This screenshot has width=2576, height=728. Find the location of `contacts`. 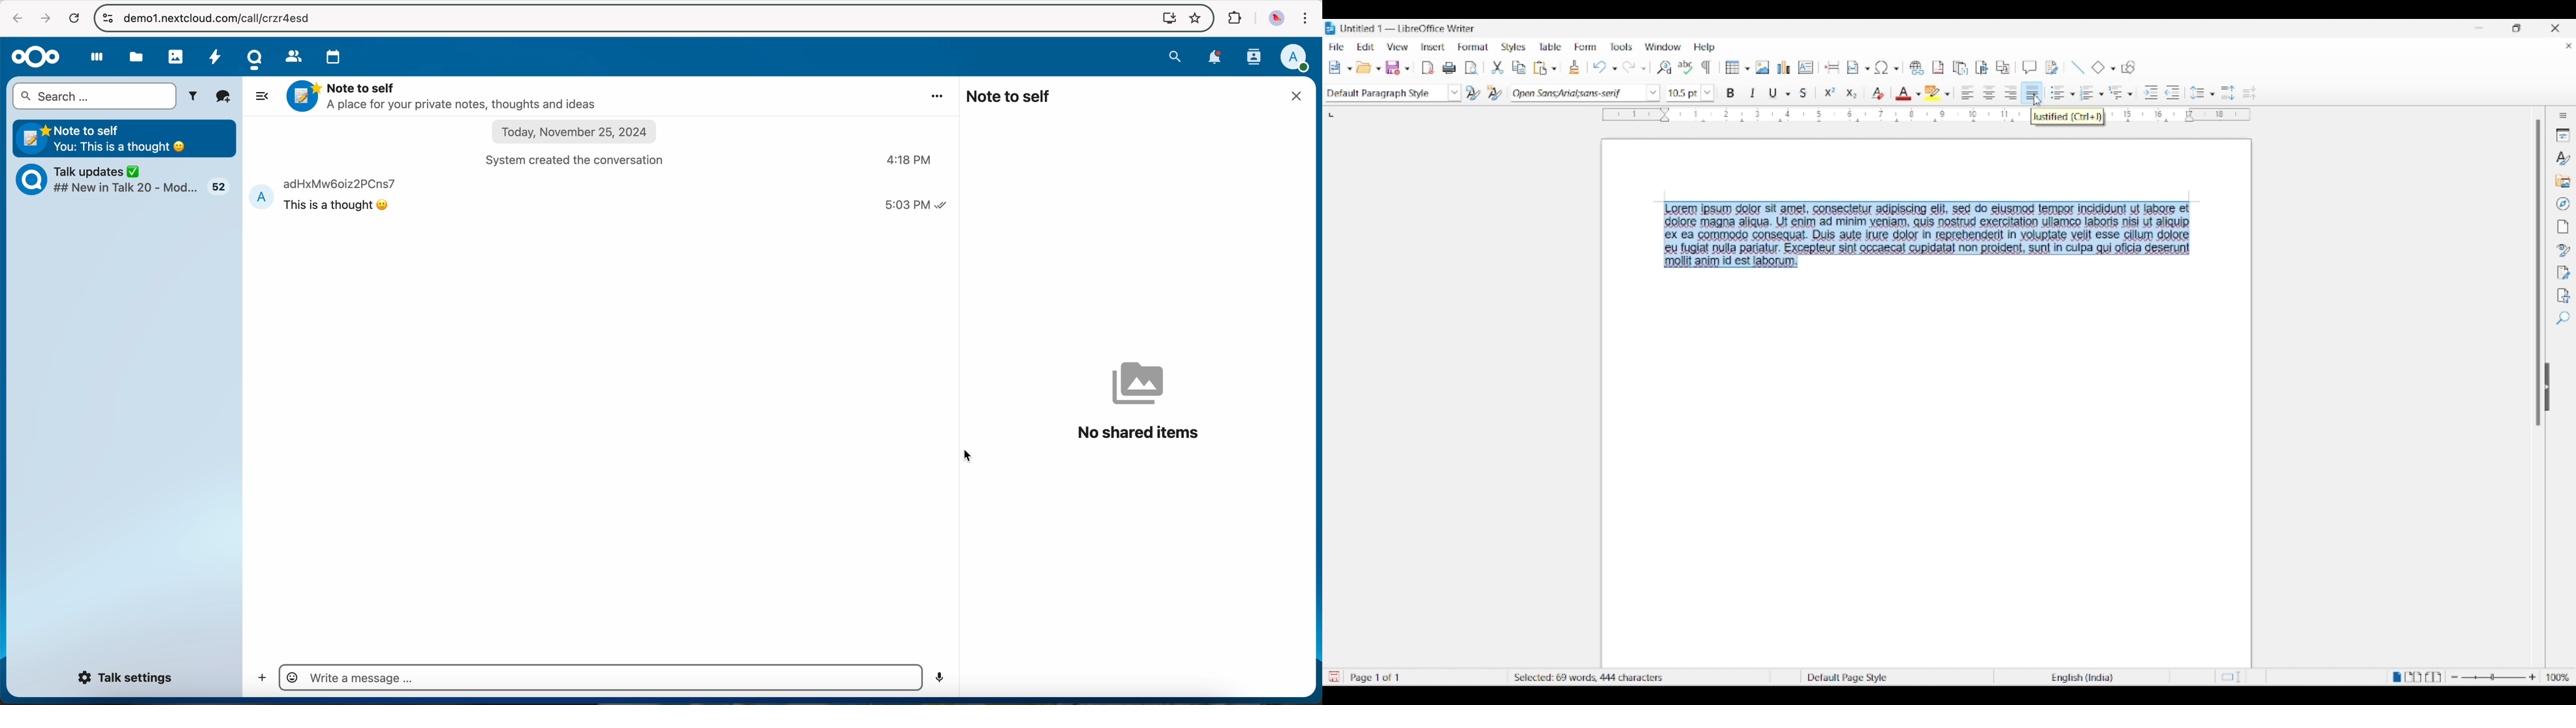

contacts is located at coordinates (1255, 58).